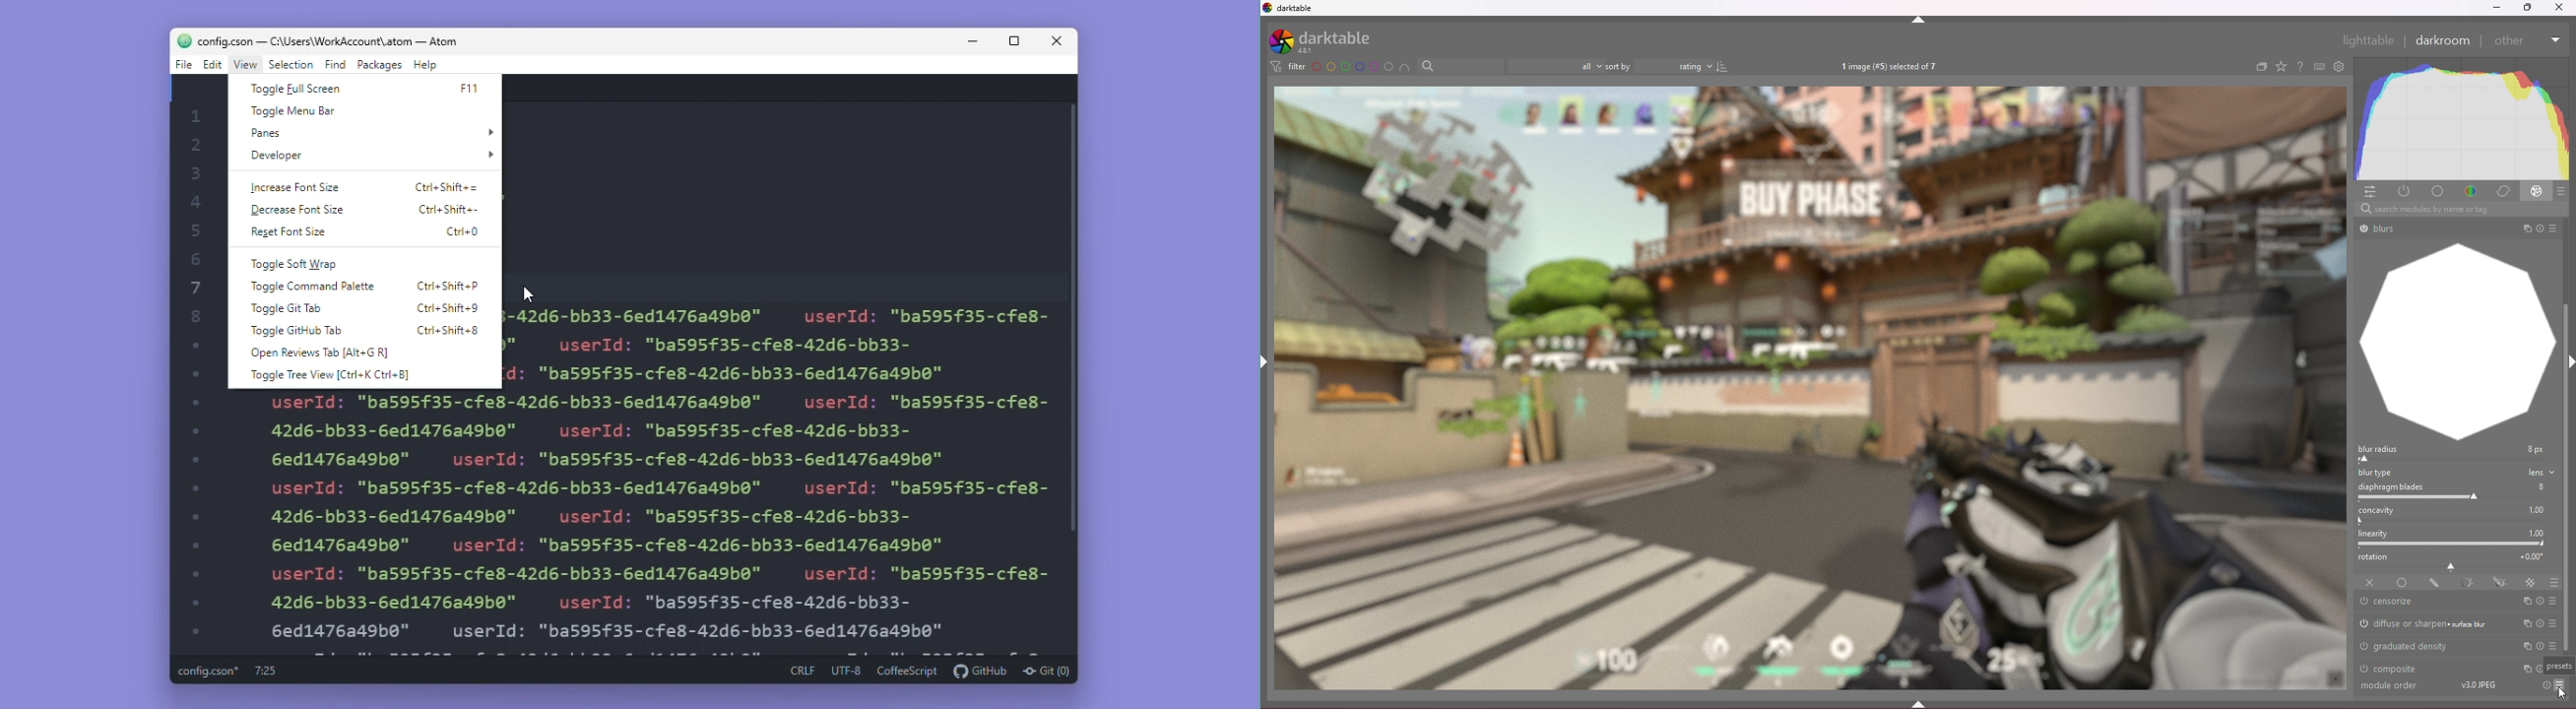  I want to click on color label, so click(1352, 66).